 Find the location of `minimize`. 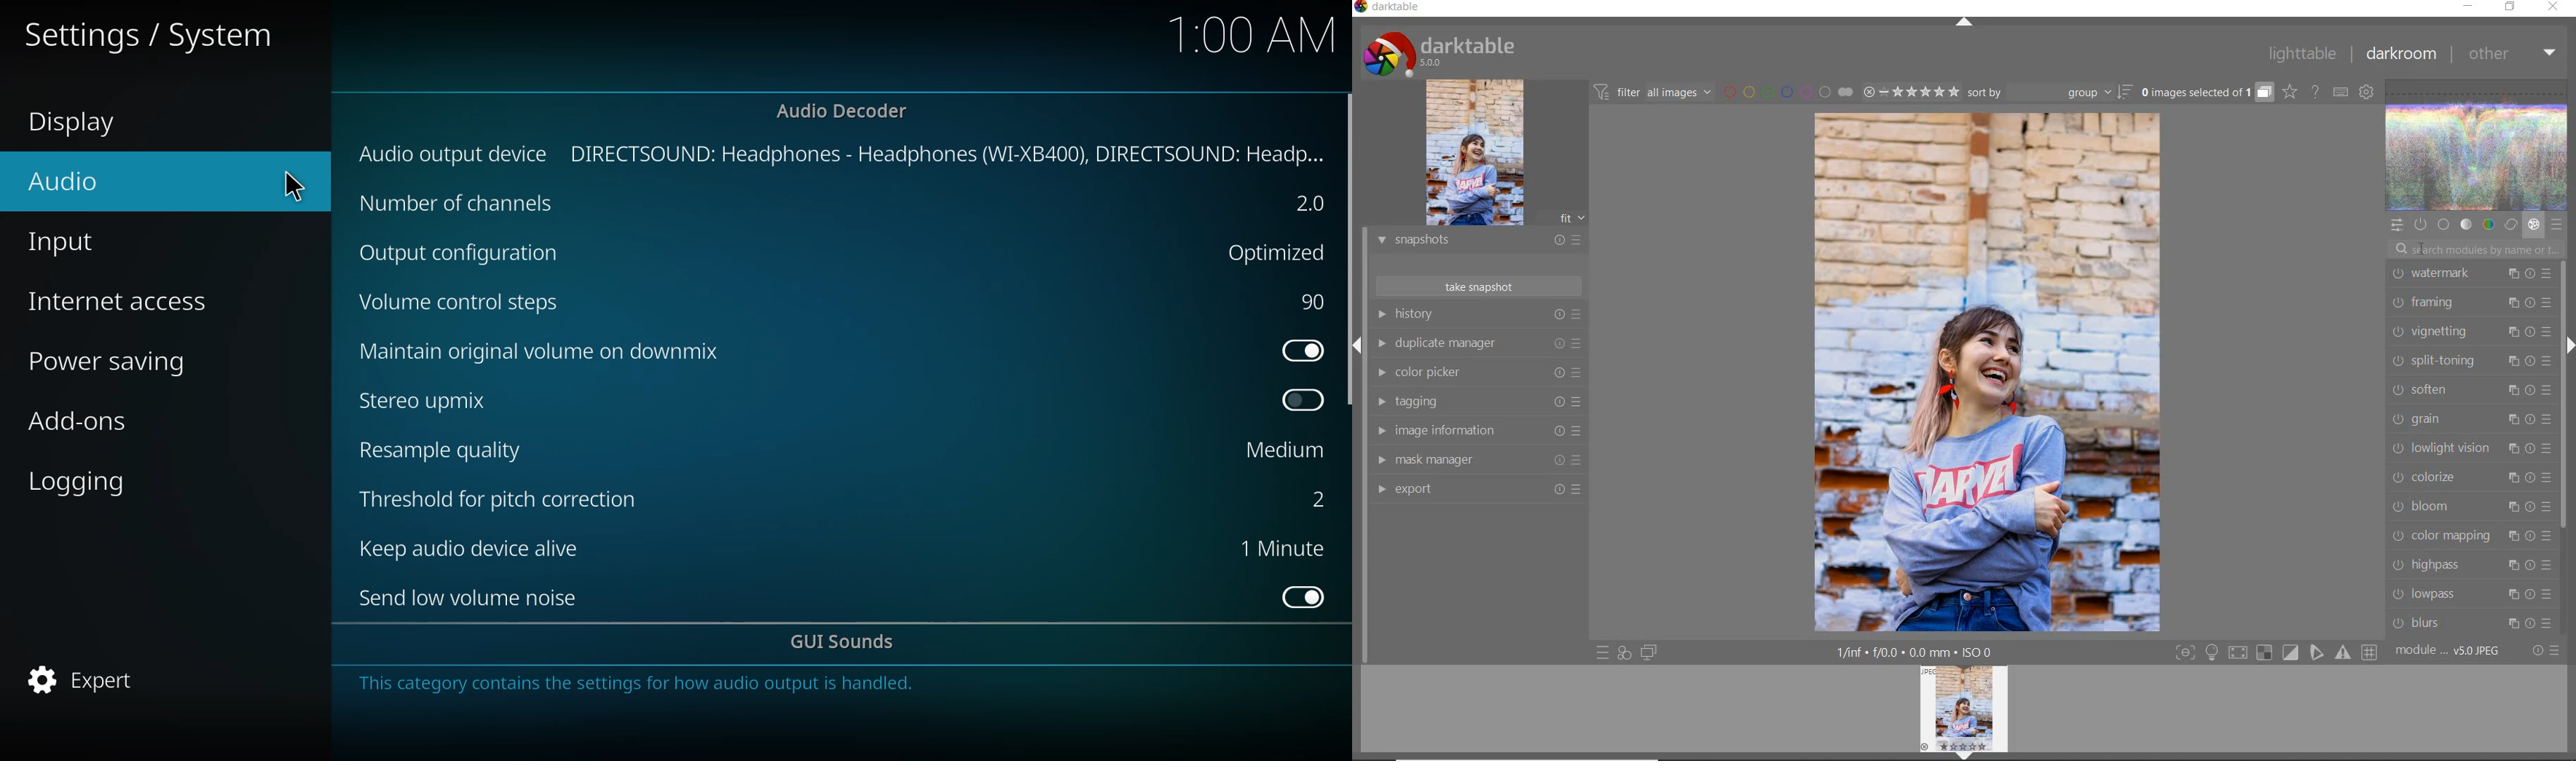

minimize is located at coordinates (2469, 7).